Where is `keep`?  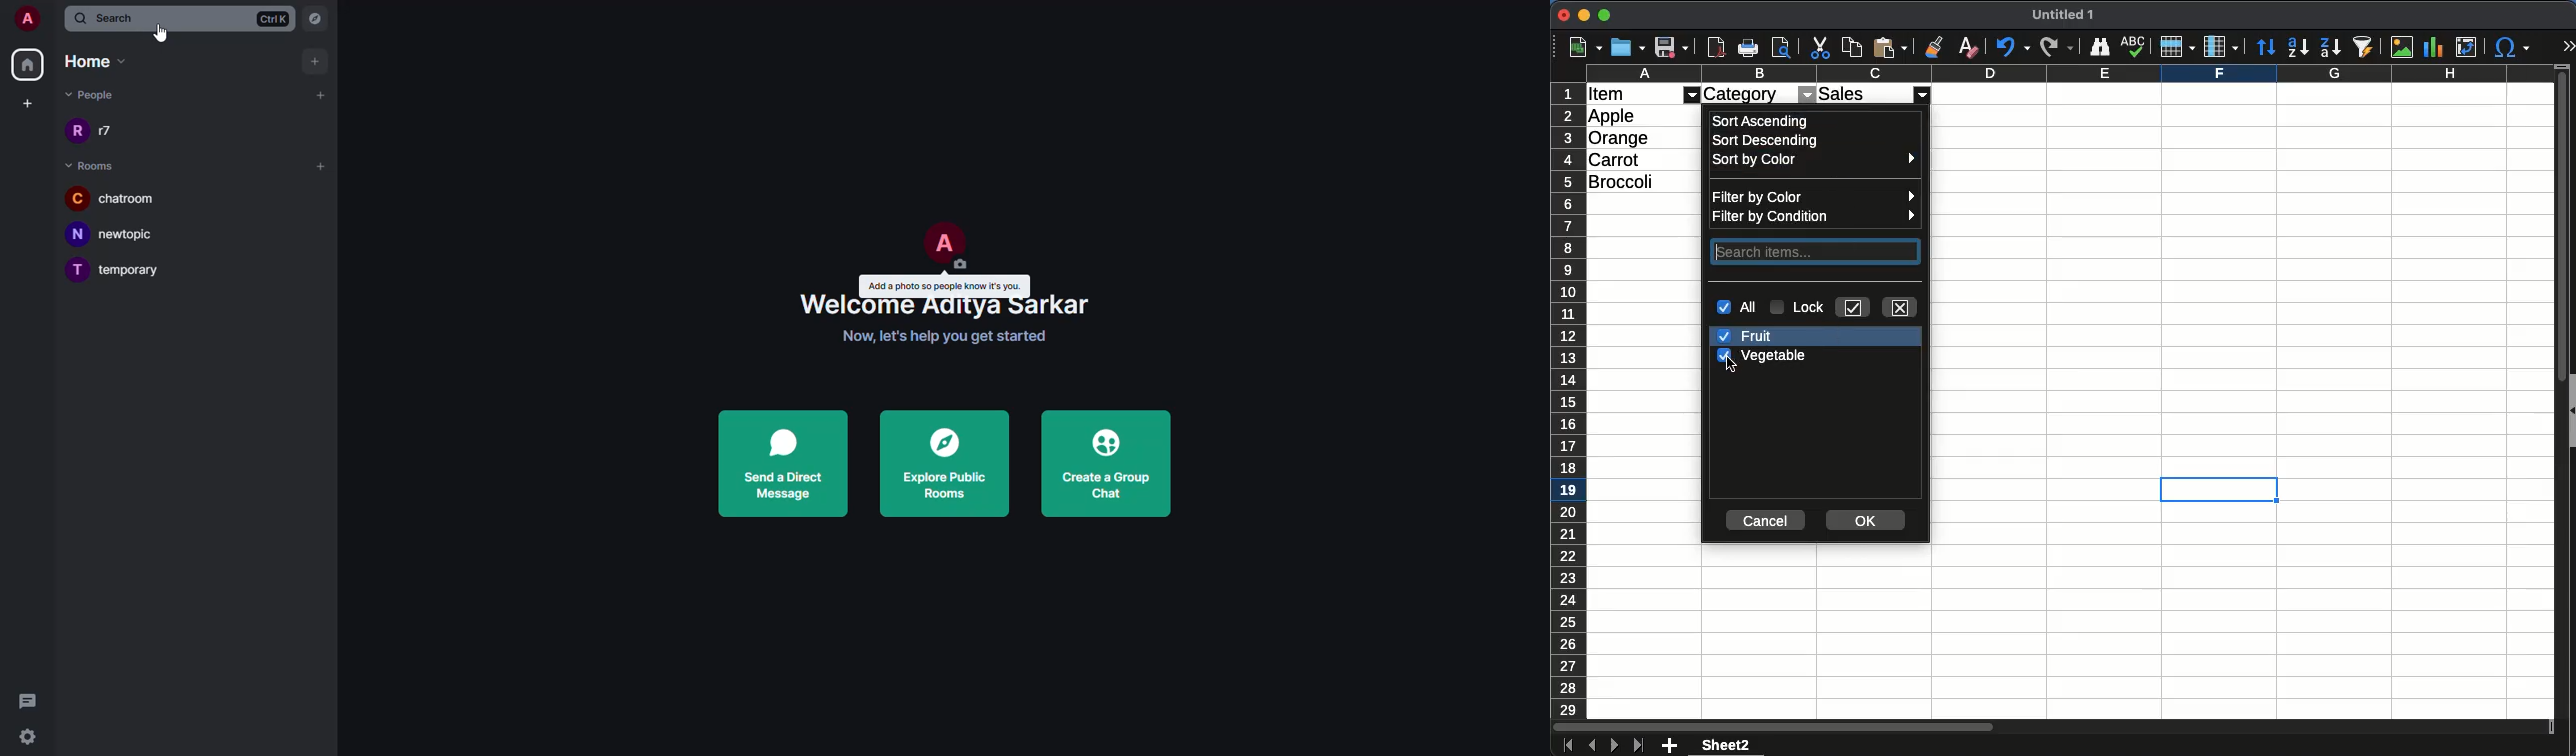 keep is located at coordinates (1853, 307).